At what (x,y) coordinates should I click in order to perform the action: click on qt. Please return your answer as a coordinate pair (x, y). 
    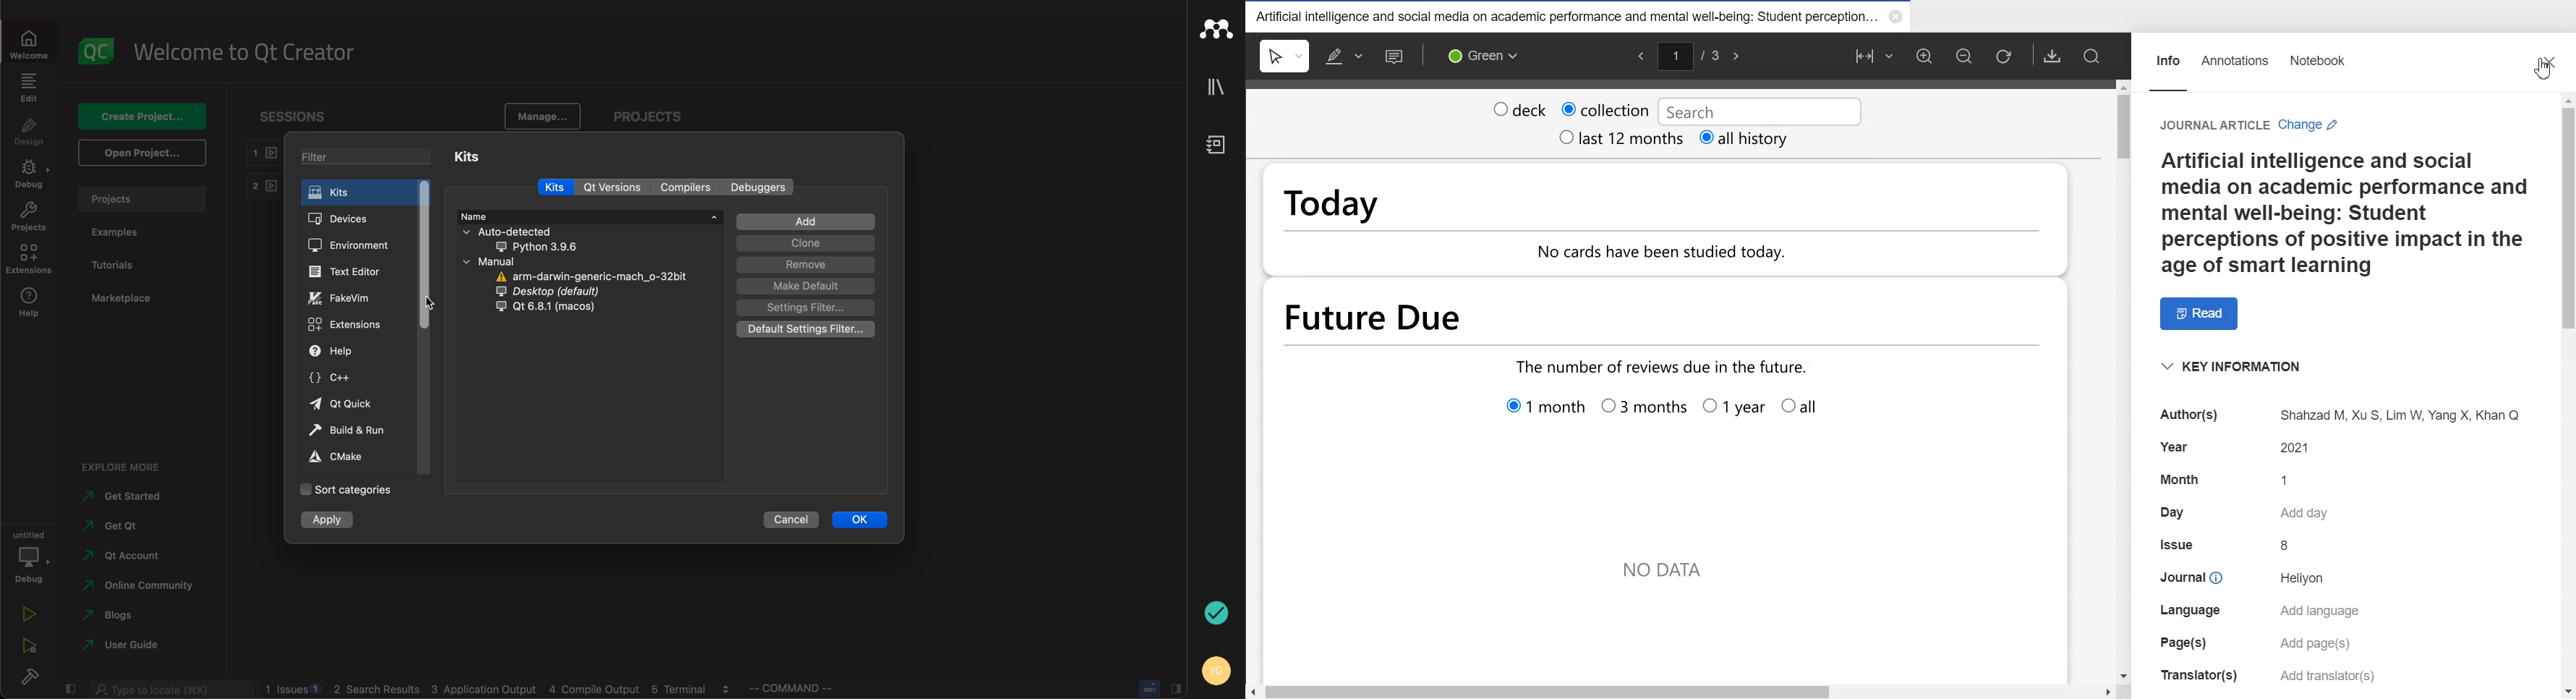
    Looking at the image, I should click on (555, 311).